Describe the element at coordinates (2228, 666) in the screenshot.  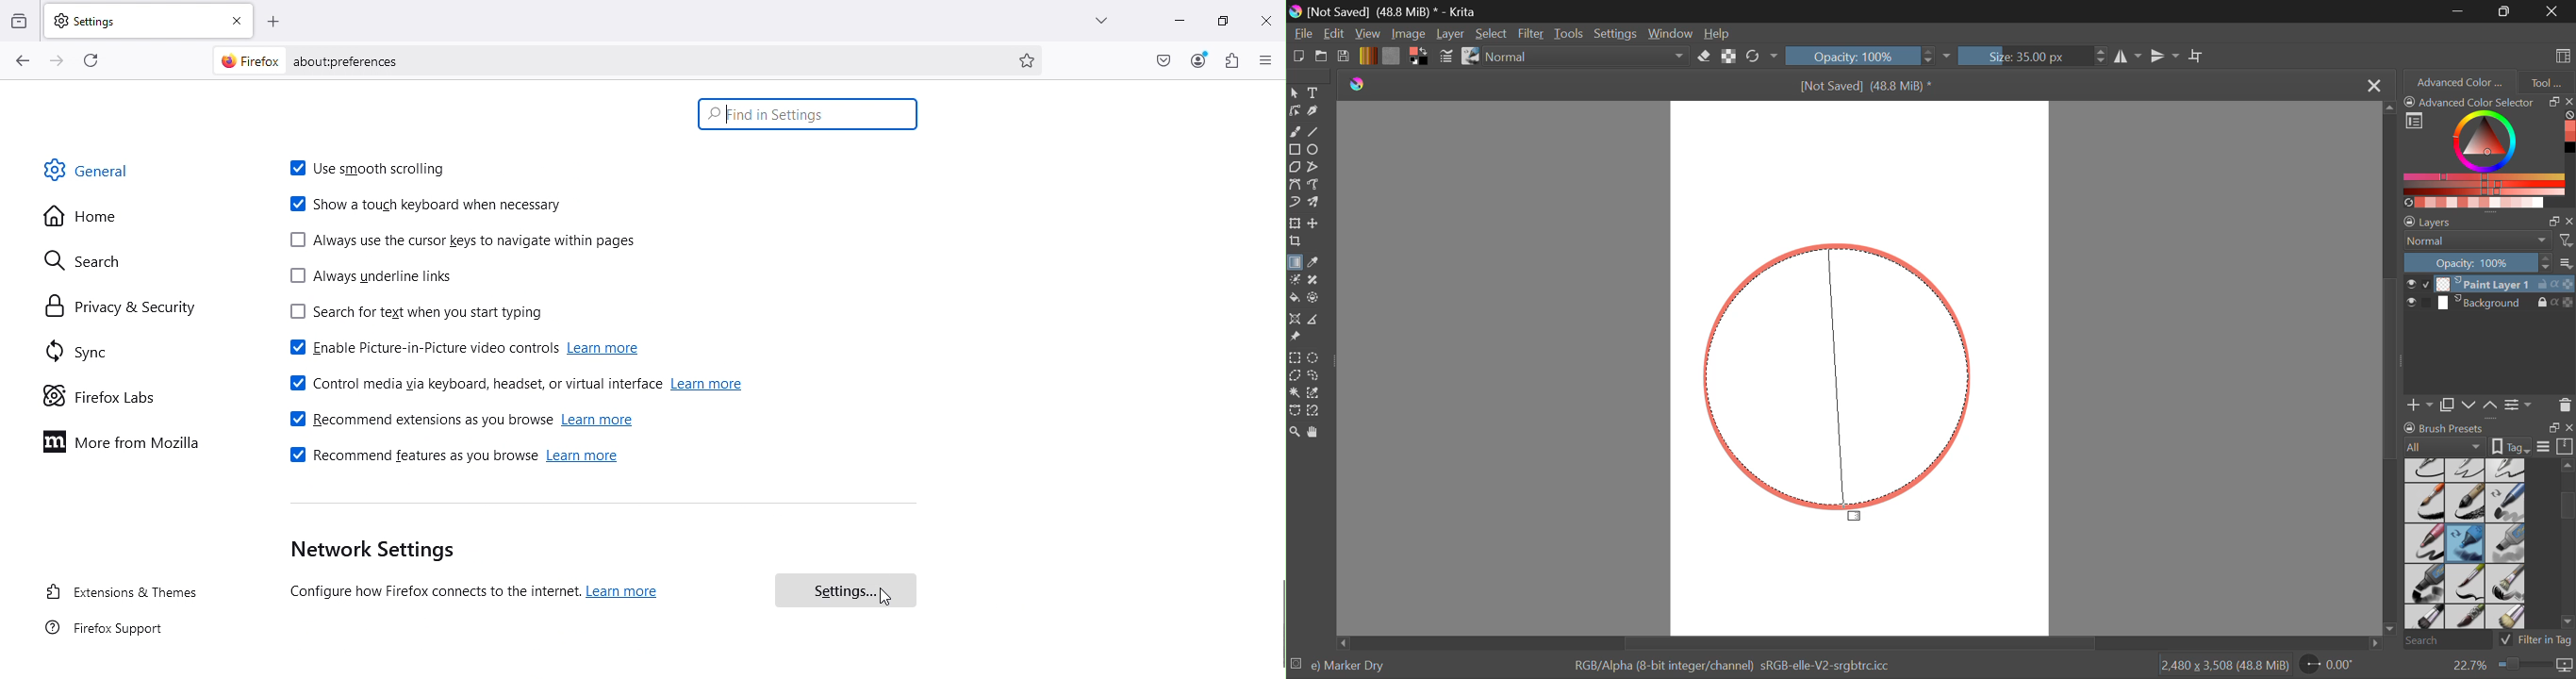
I see `Page Dimensions` at that location.